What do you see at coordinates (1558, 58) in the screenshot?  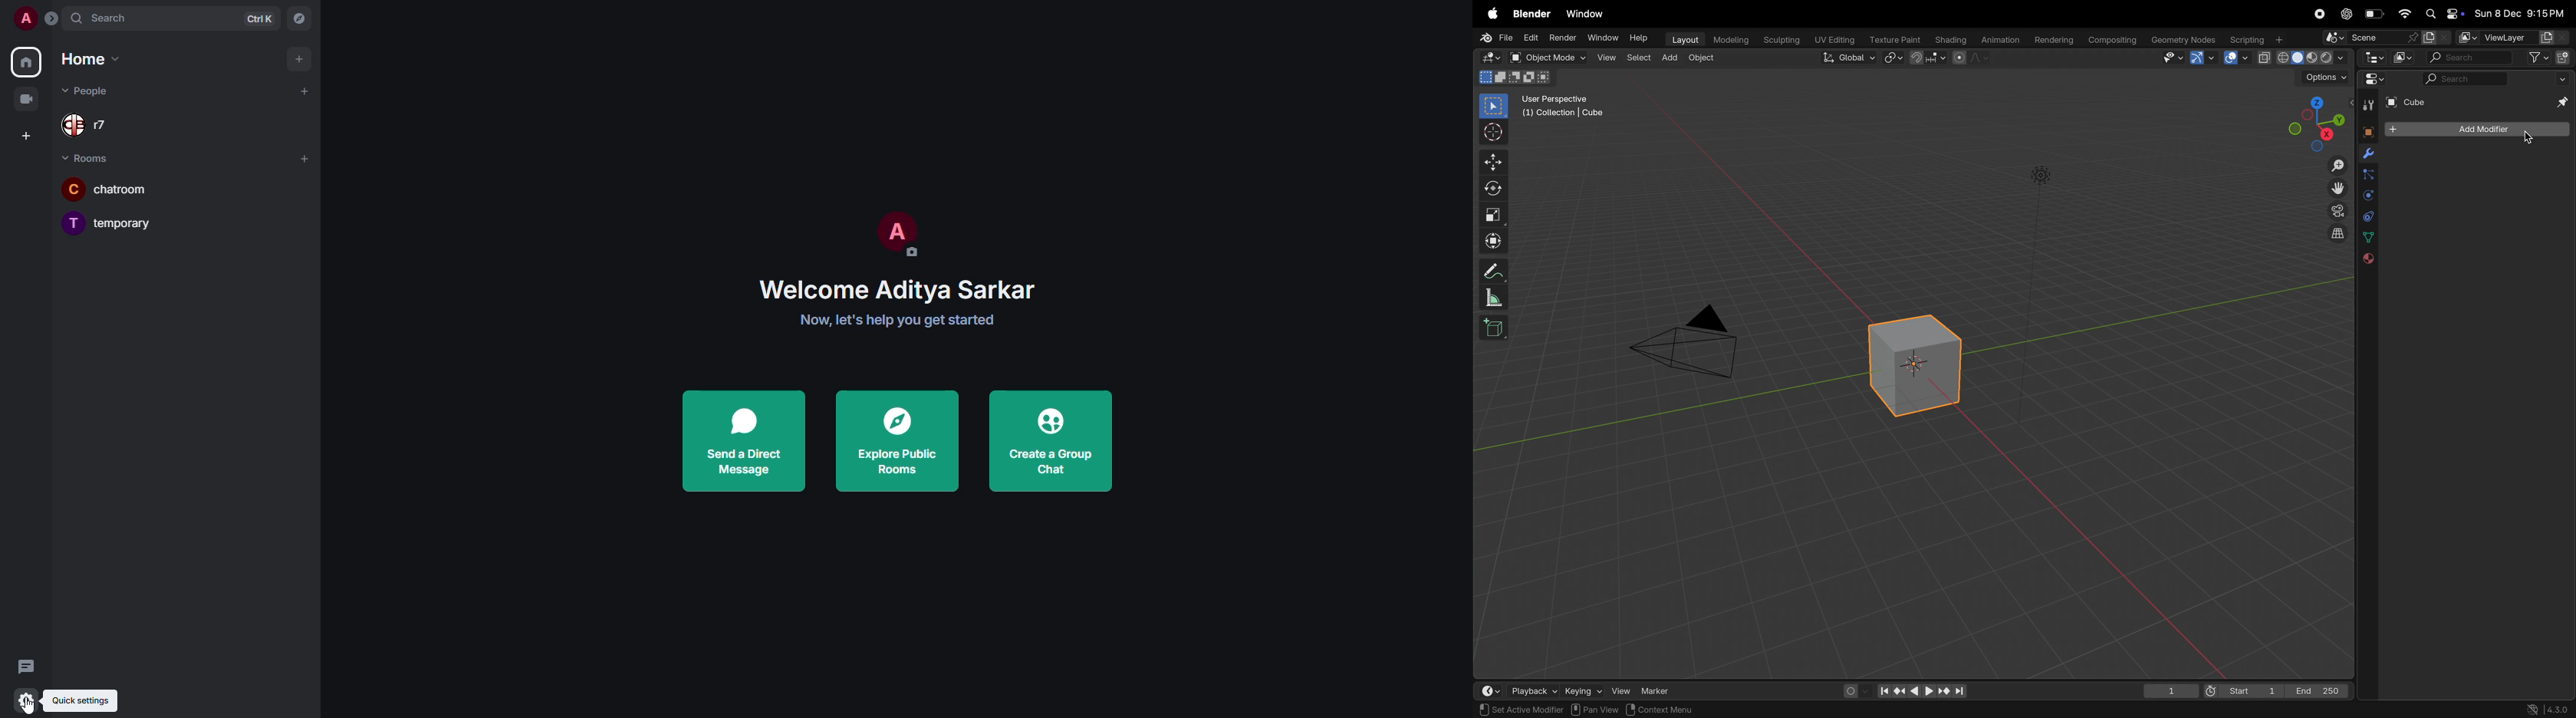 I see `object mode` at bounding box center [1558, 58].